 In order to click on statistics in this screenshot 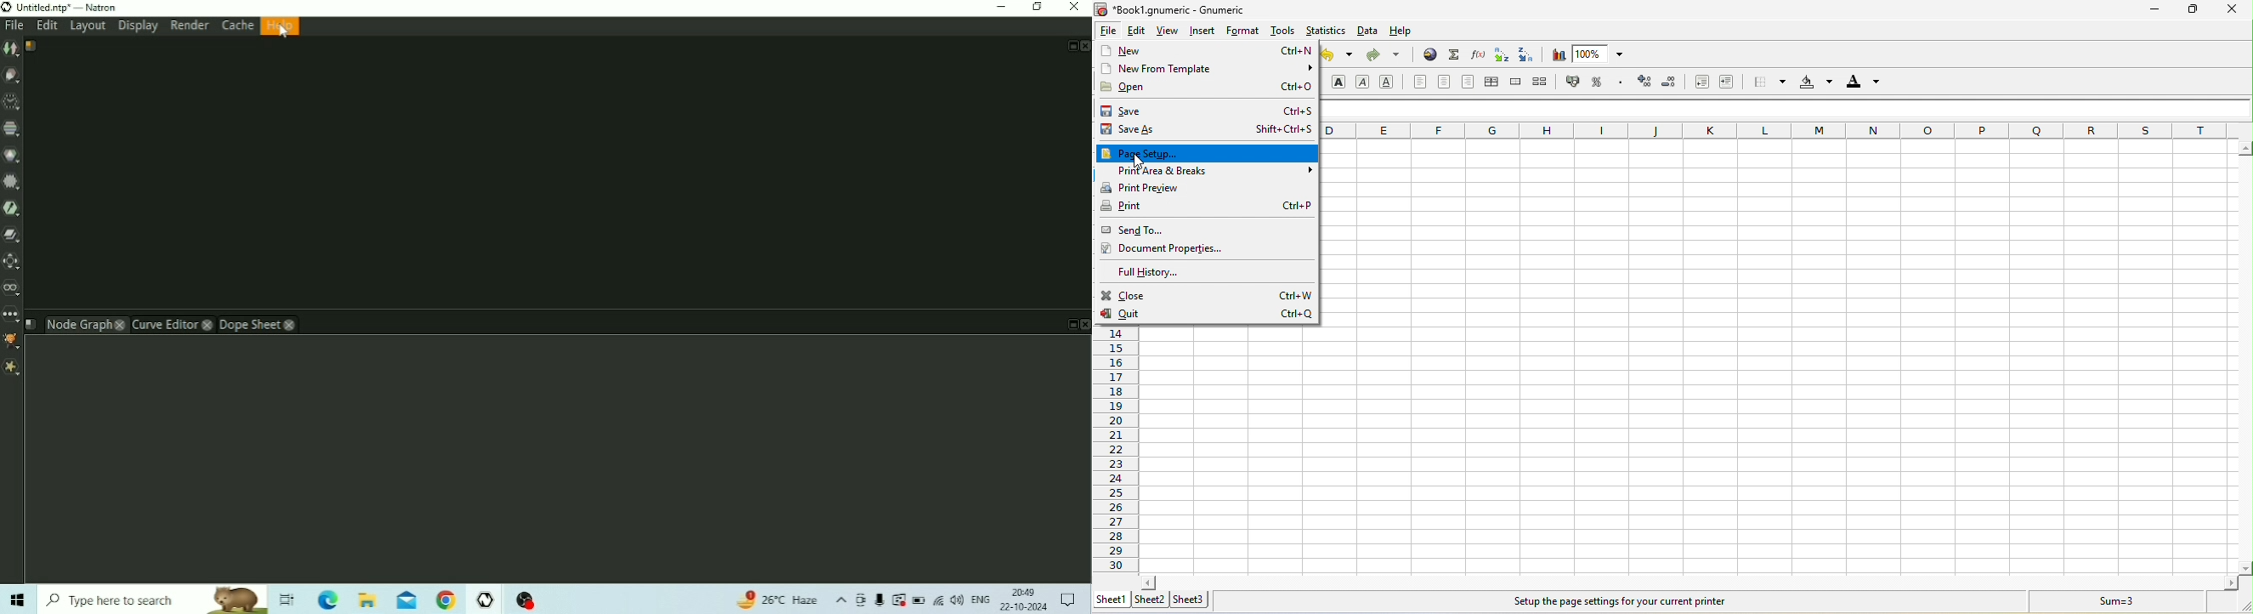, I will do `click(1326, 31)`.